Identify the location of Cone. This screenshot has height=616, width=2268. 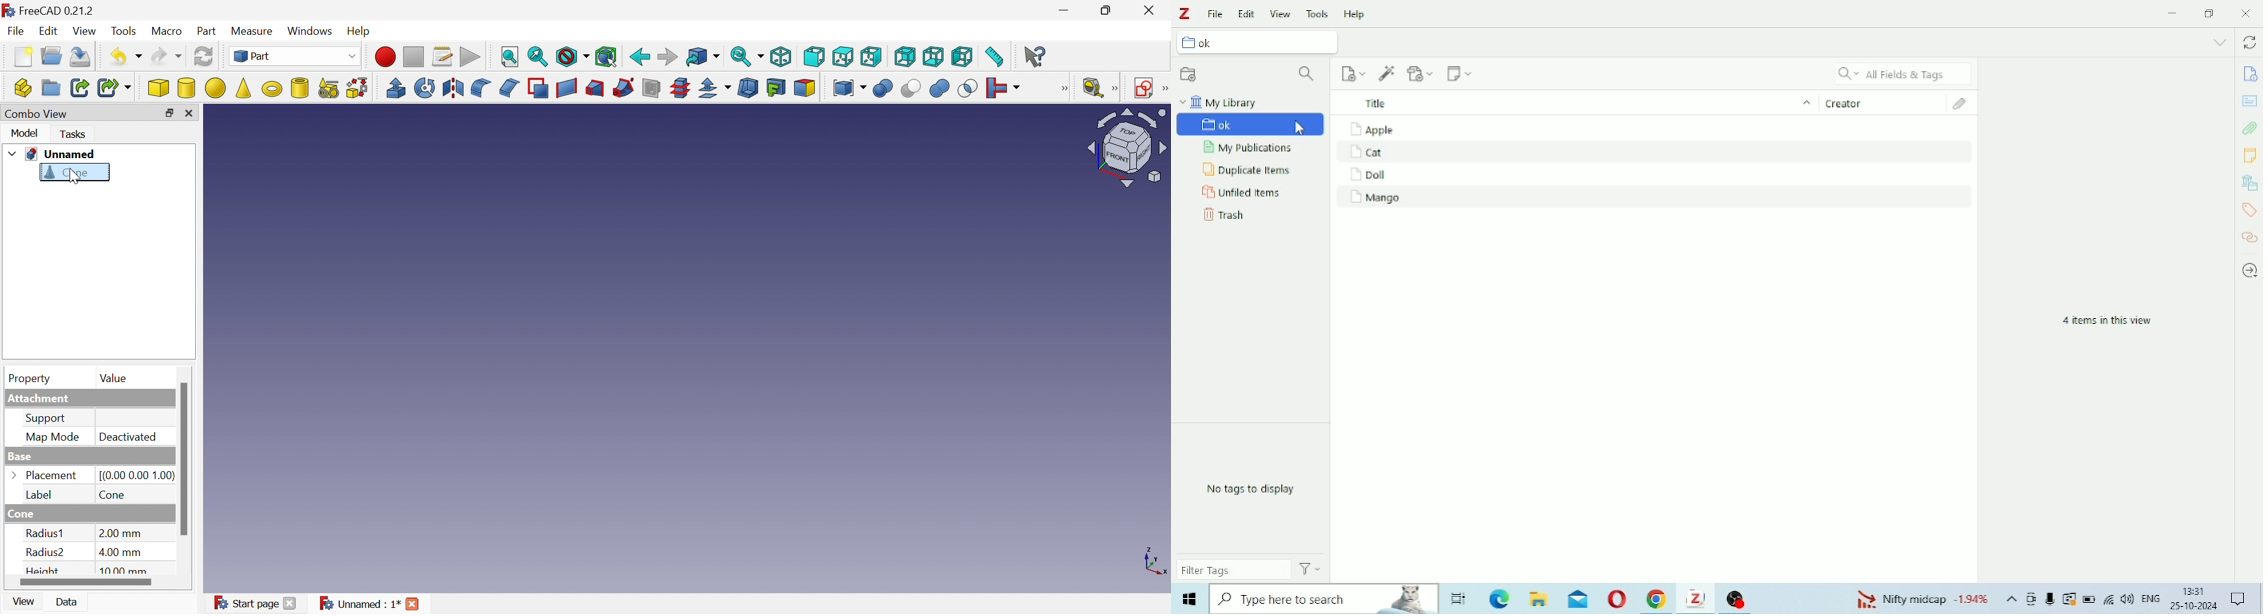
(69, 174).